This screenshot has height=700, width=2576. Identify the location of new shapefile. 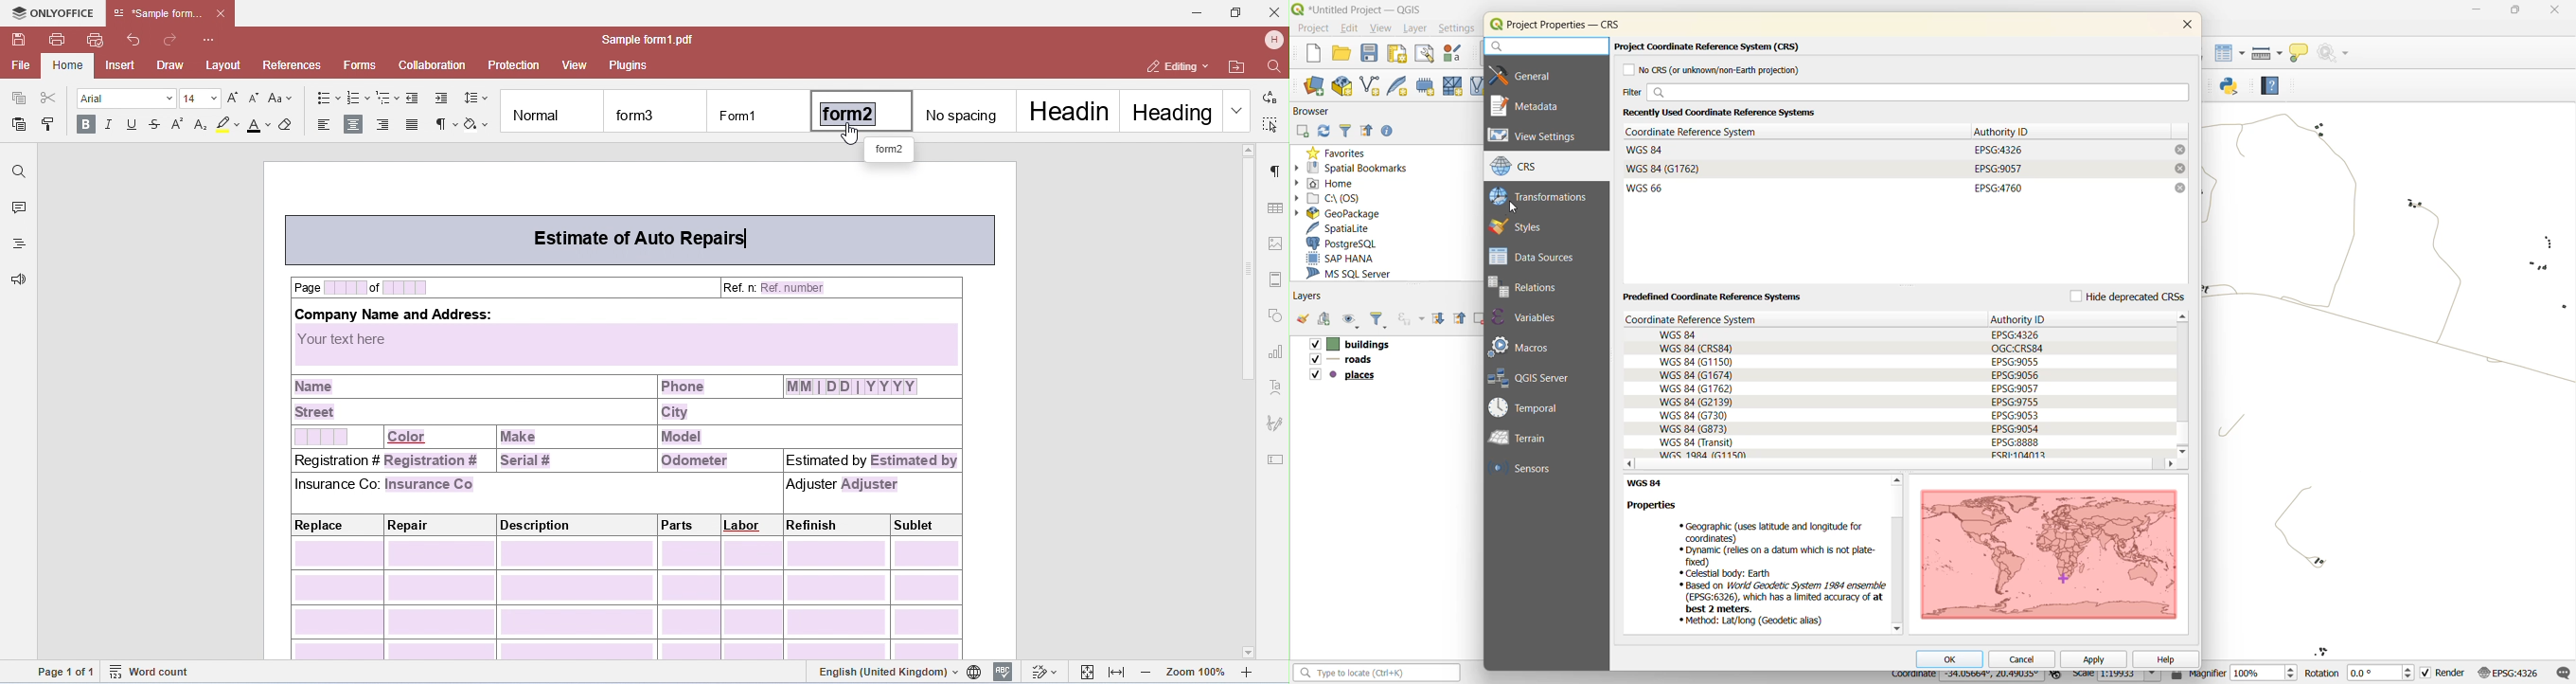
(1371, 86).